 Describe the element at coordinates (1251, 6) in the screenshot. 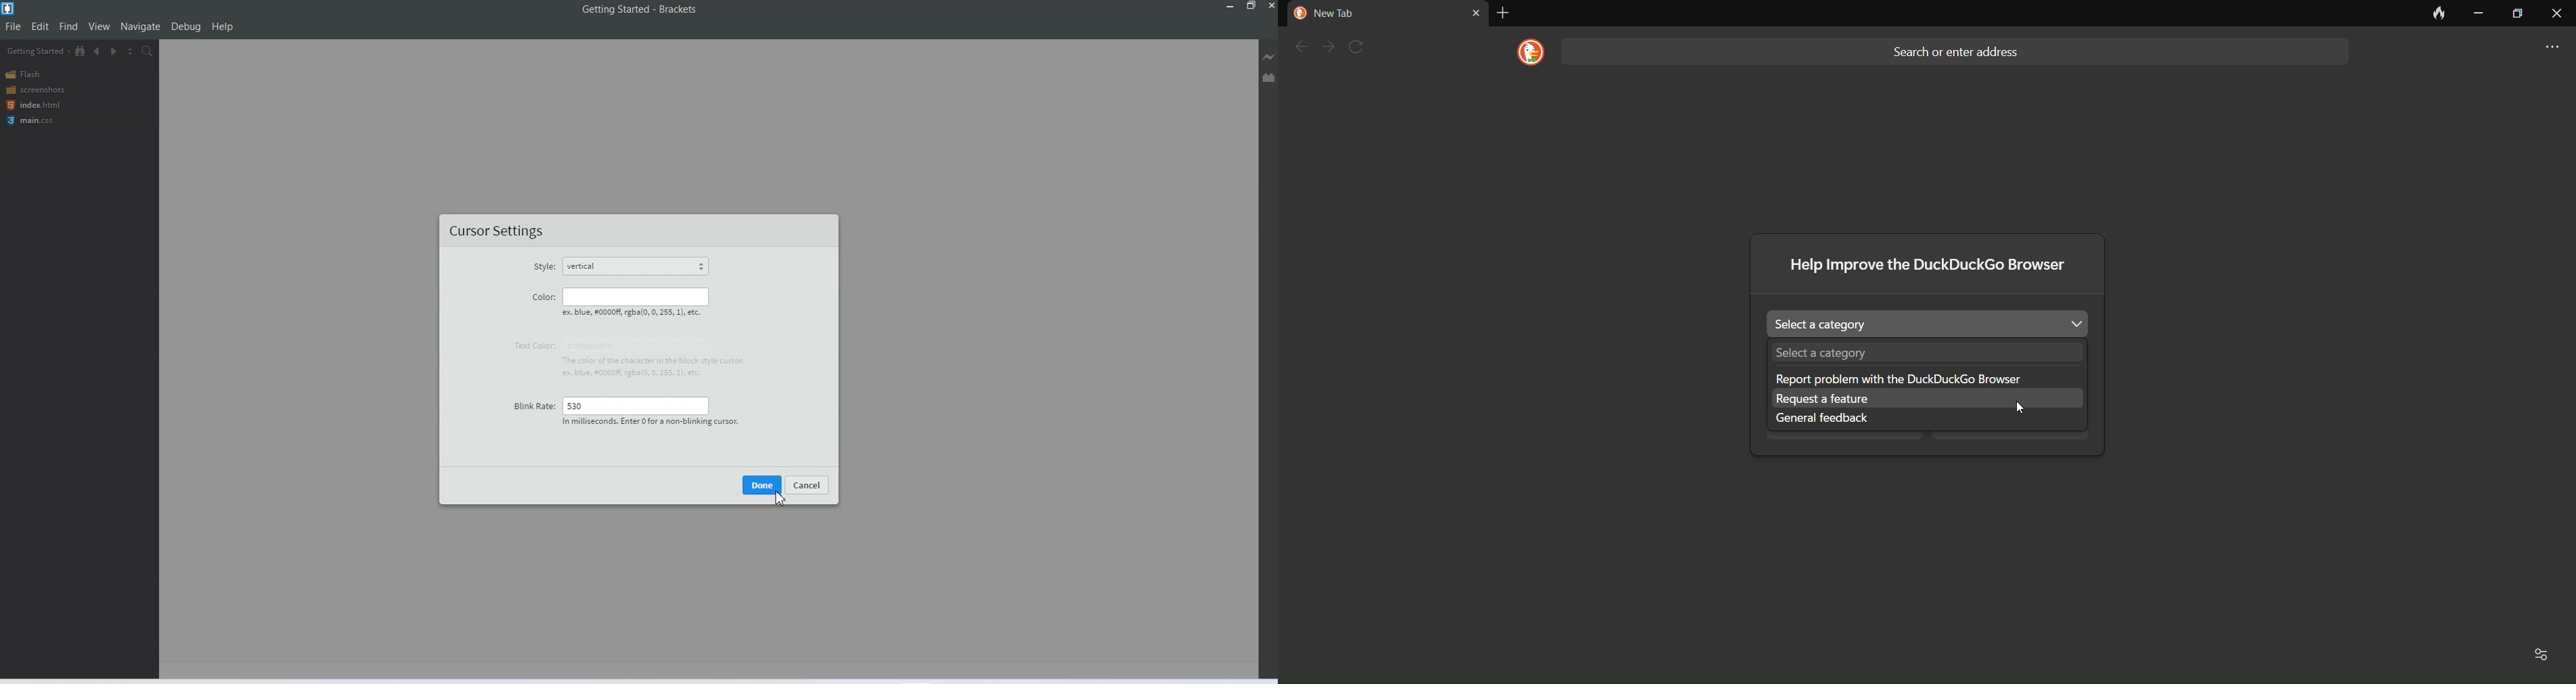

I see `Maximize` at that location.